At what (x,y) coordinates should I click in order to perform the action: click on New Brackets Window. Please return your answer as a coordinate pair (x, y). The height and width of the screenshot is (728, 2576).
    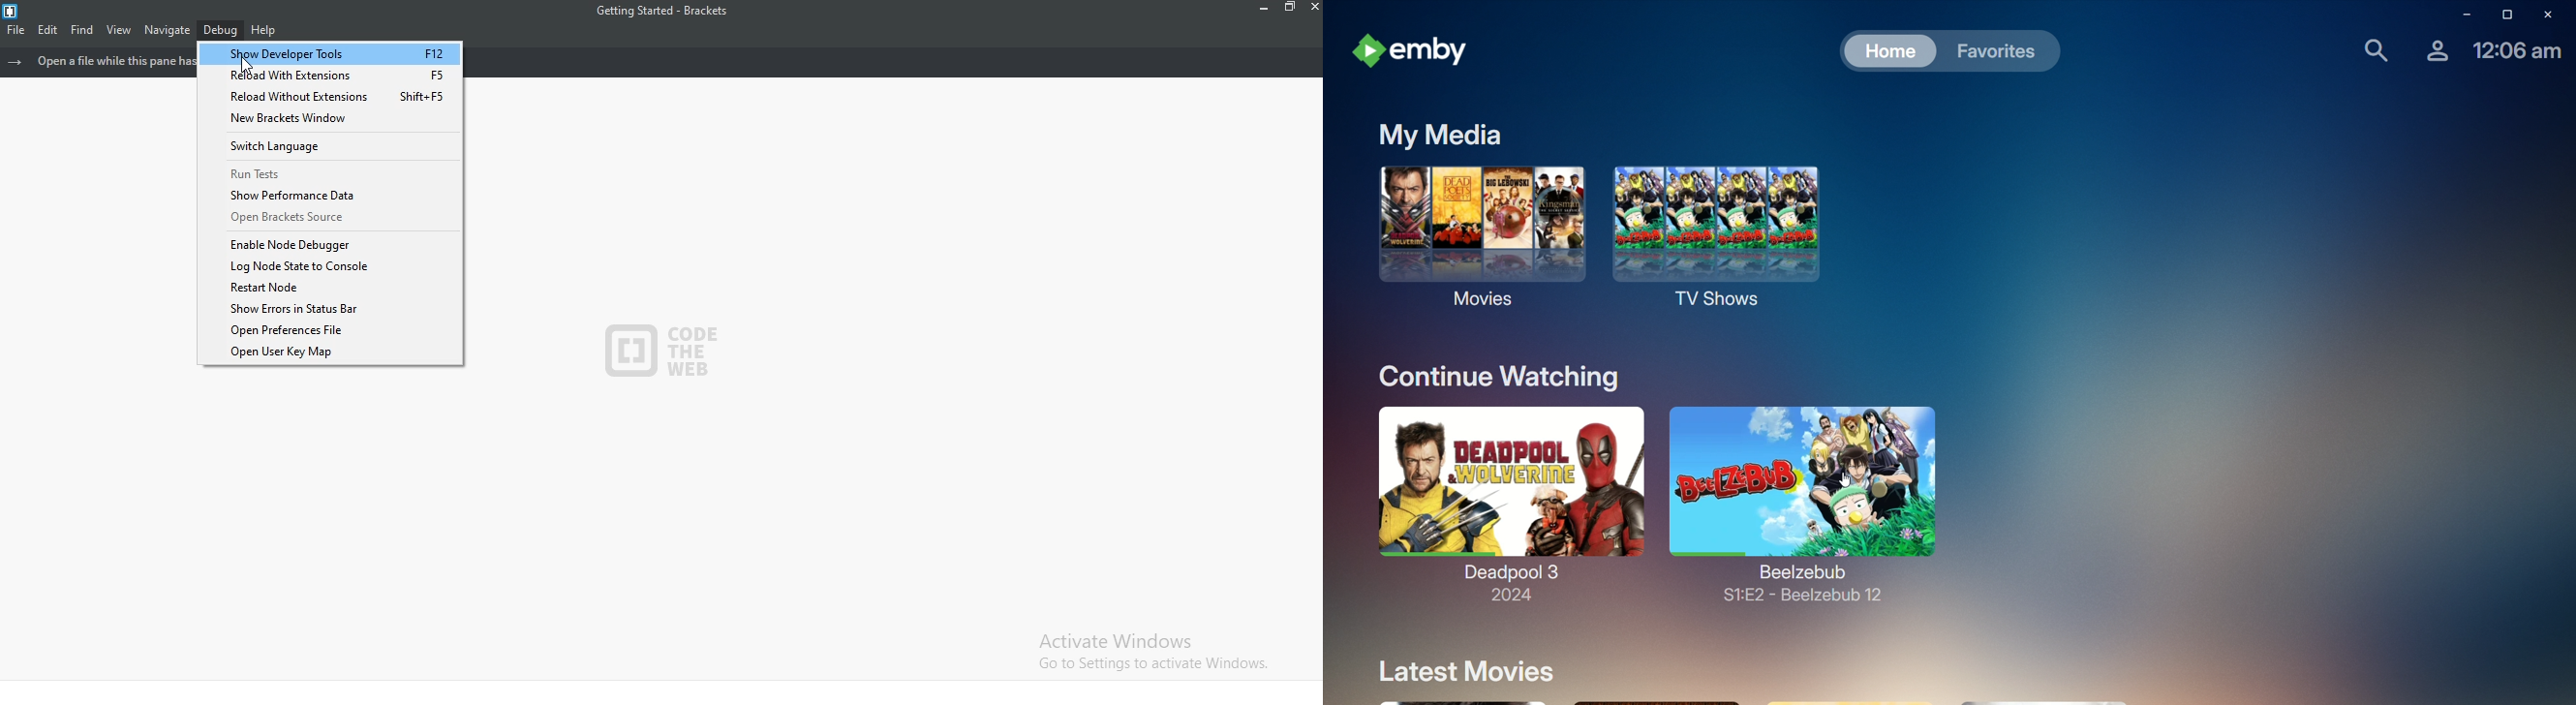
    Looking at the image, I should click on (326, 118).